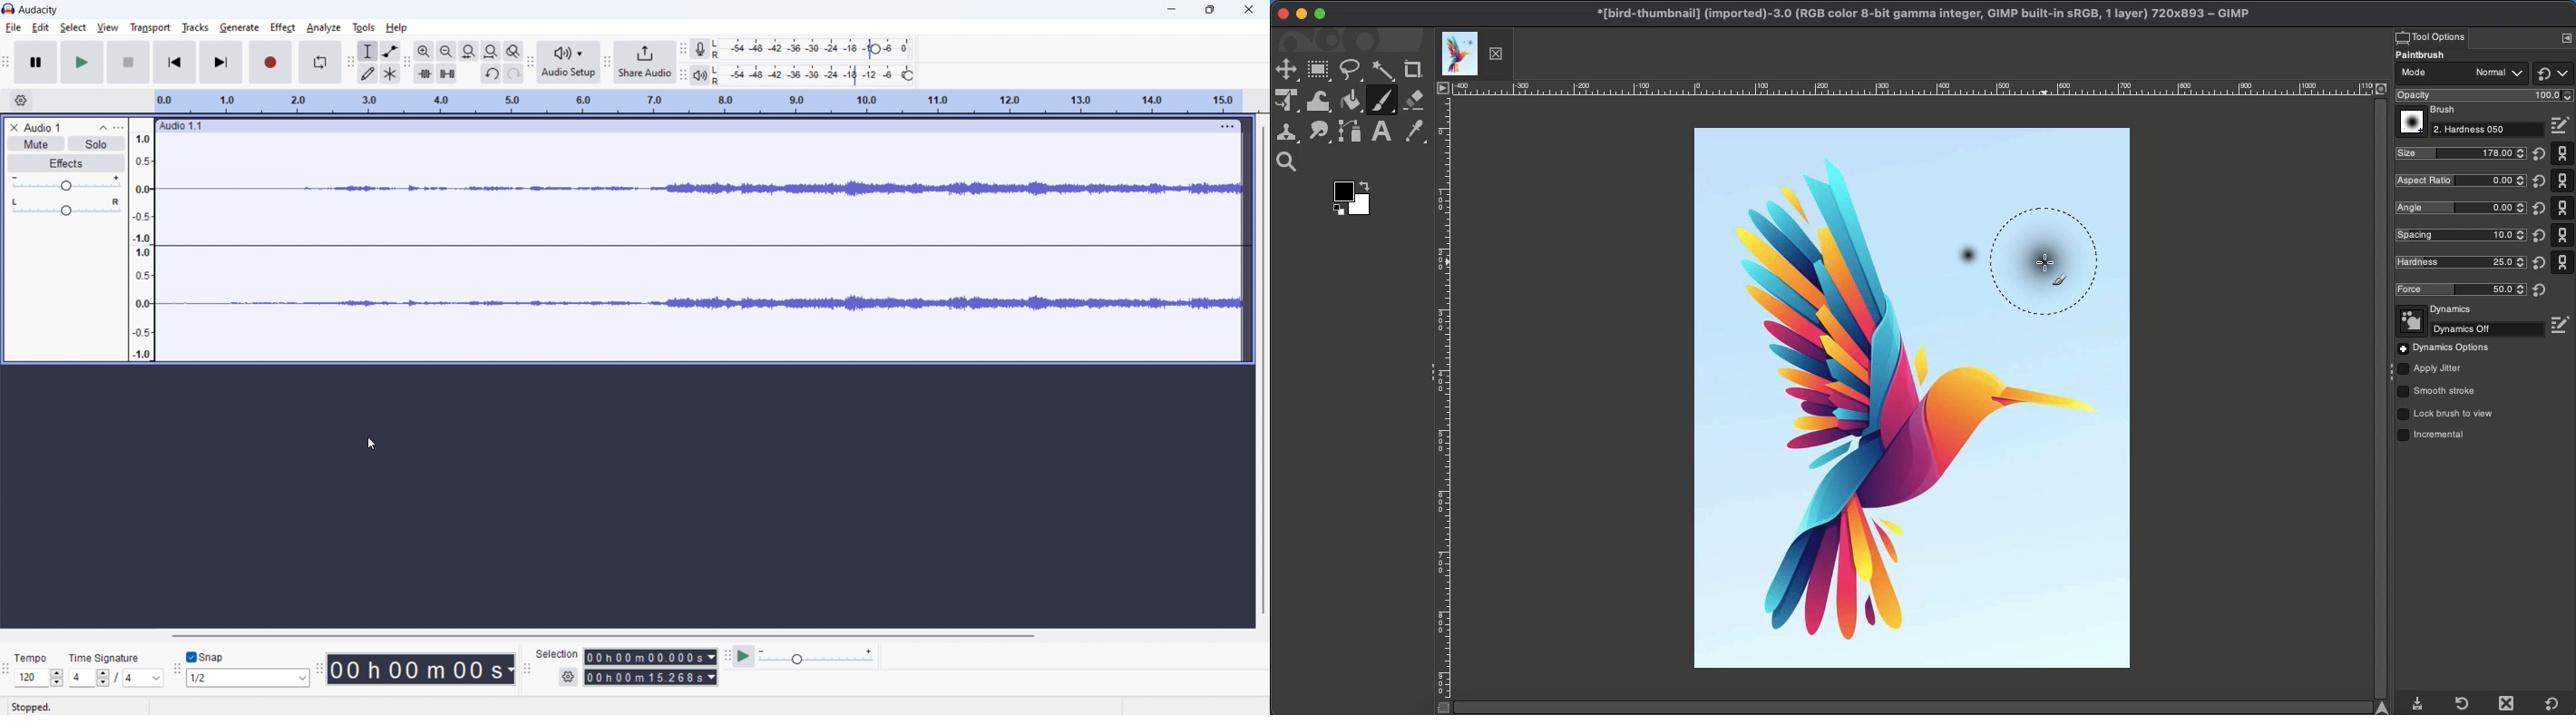  What do you see at coordinates (176, 670) in the screenshot?
I see `snapping toolbar` at bounding box center [176, 670].